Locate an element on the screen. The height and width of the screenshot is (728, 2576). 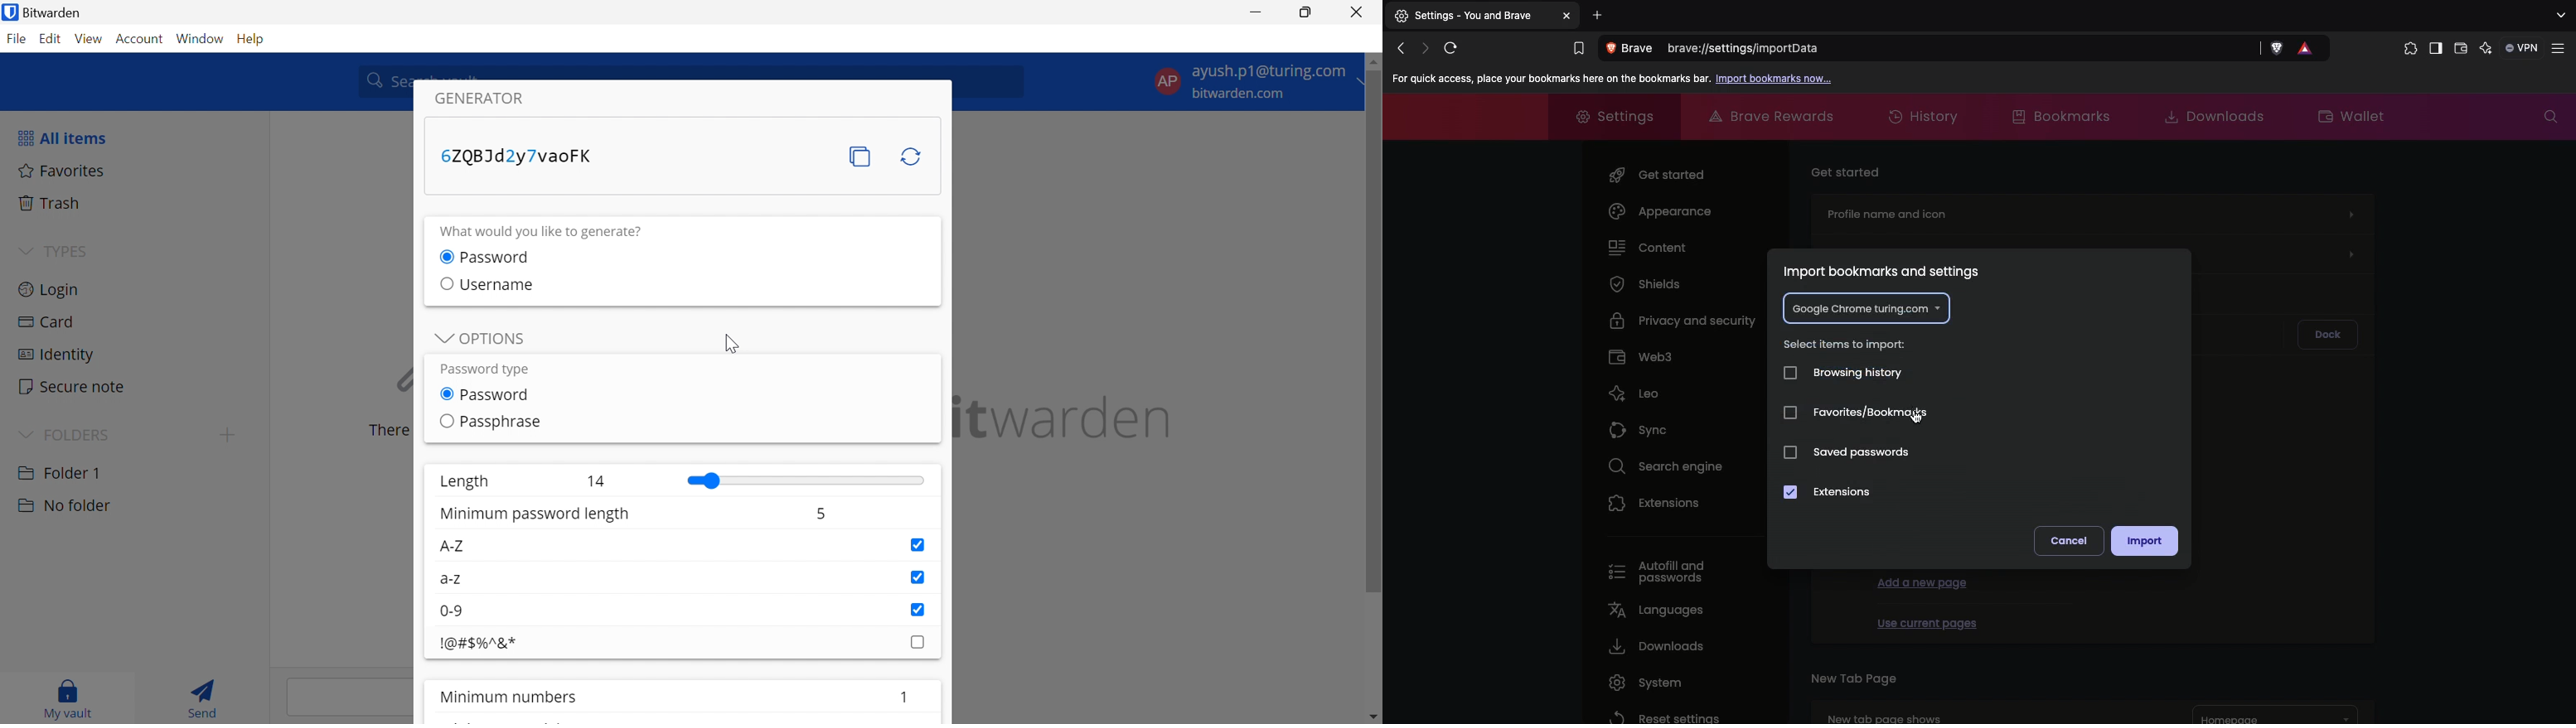
Regenerate password is located at coordinates (912, 157).